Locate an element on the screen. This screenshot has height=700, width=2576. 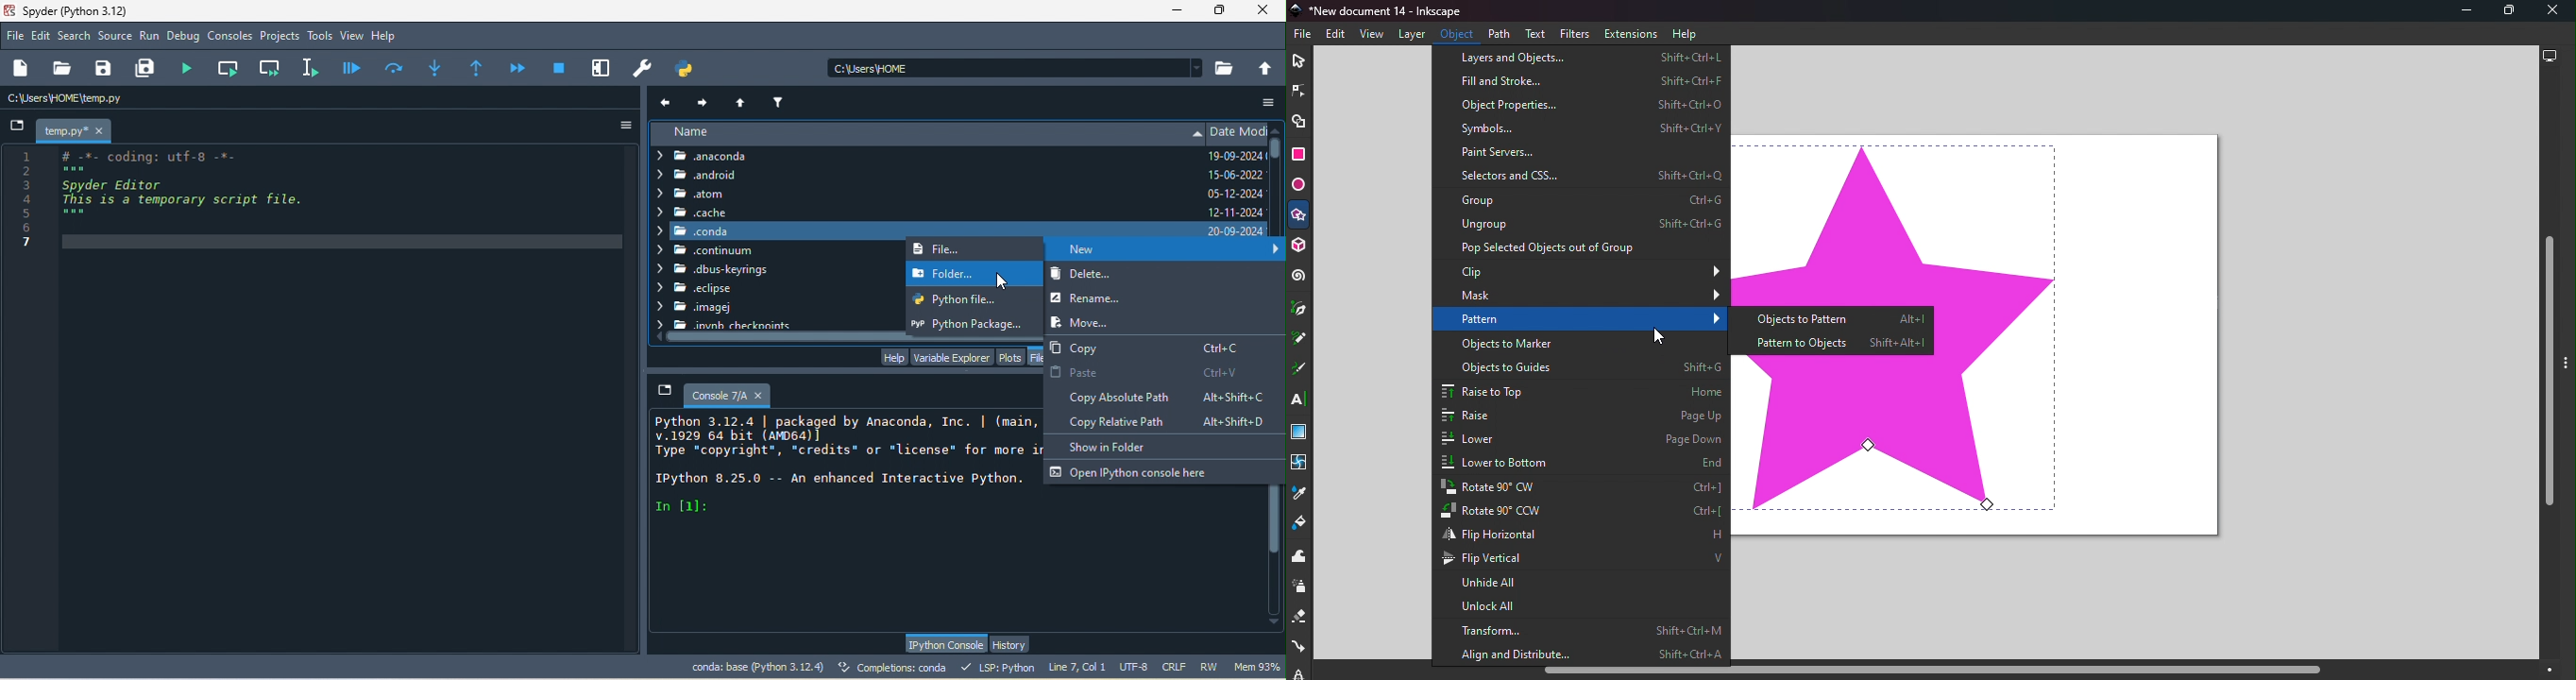
browse is located at coordinates (1226, 68).